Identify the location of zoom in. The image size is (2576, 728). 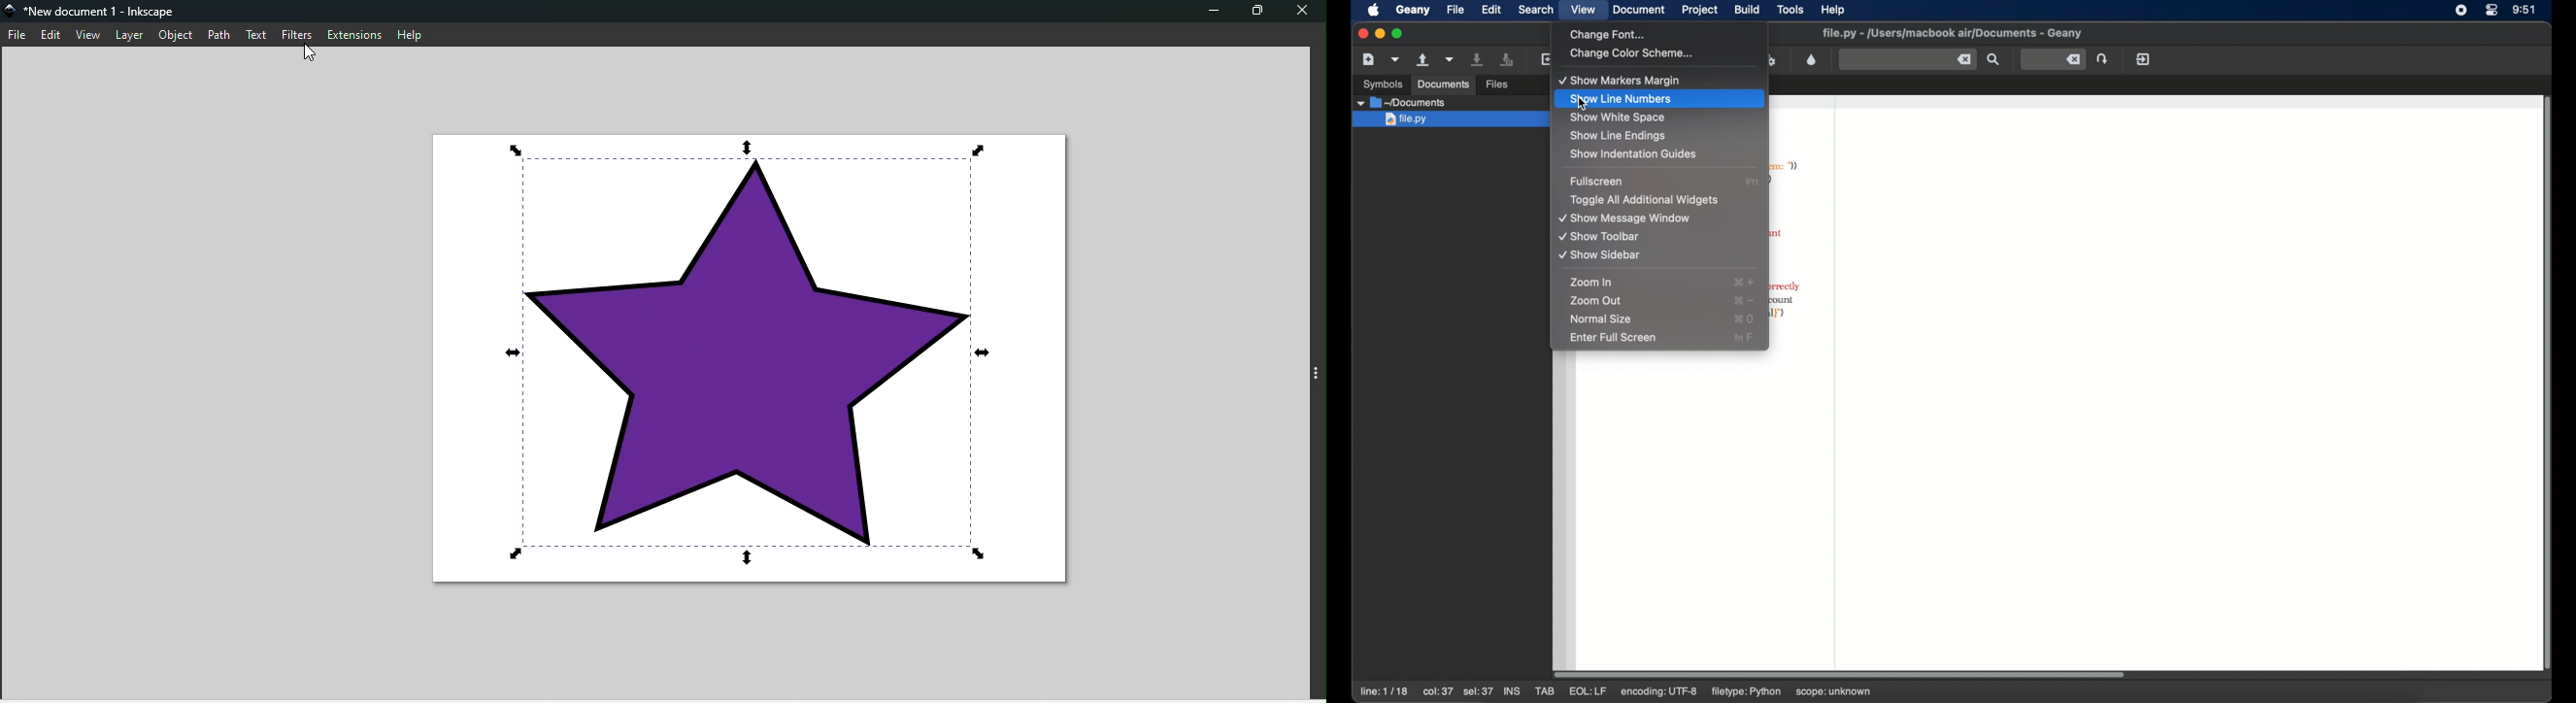
(1592, 283).